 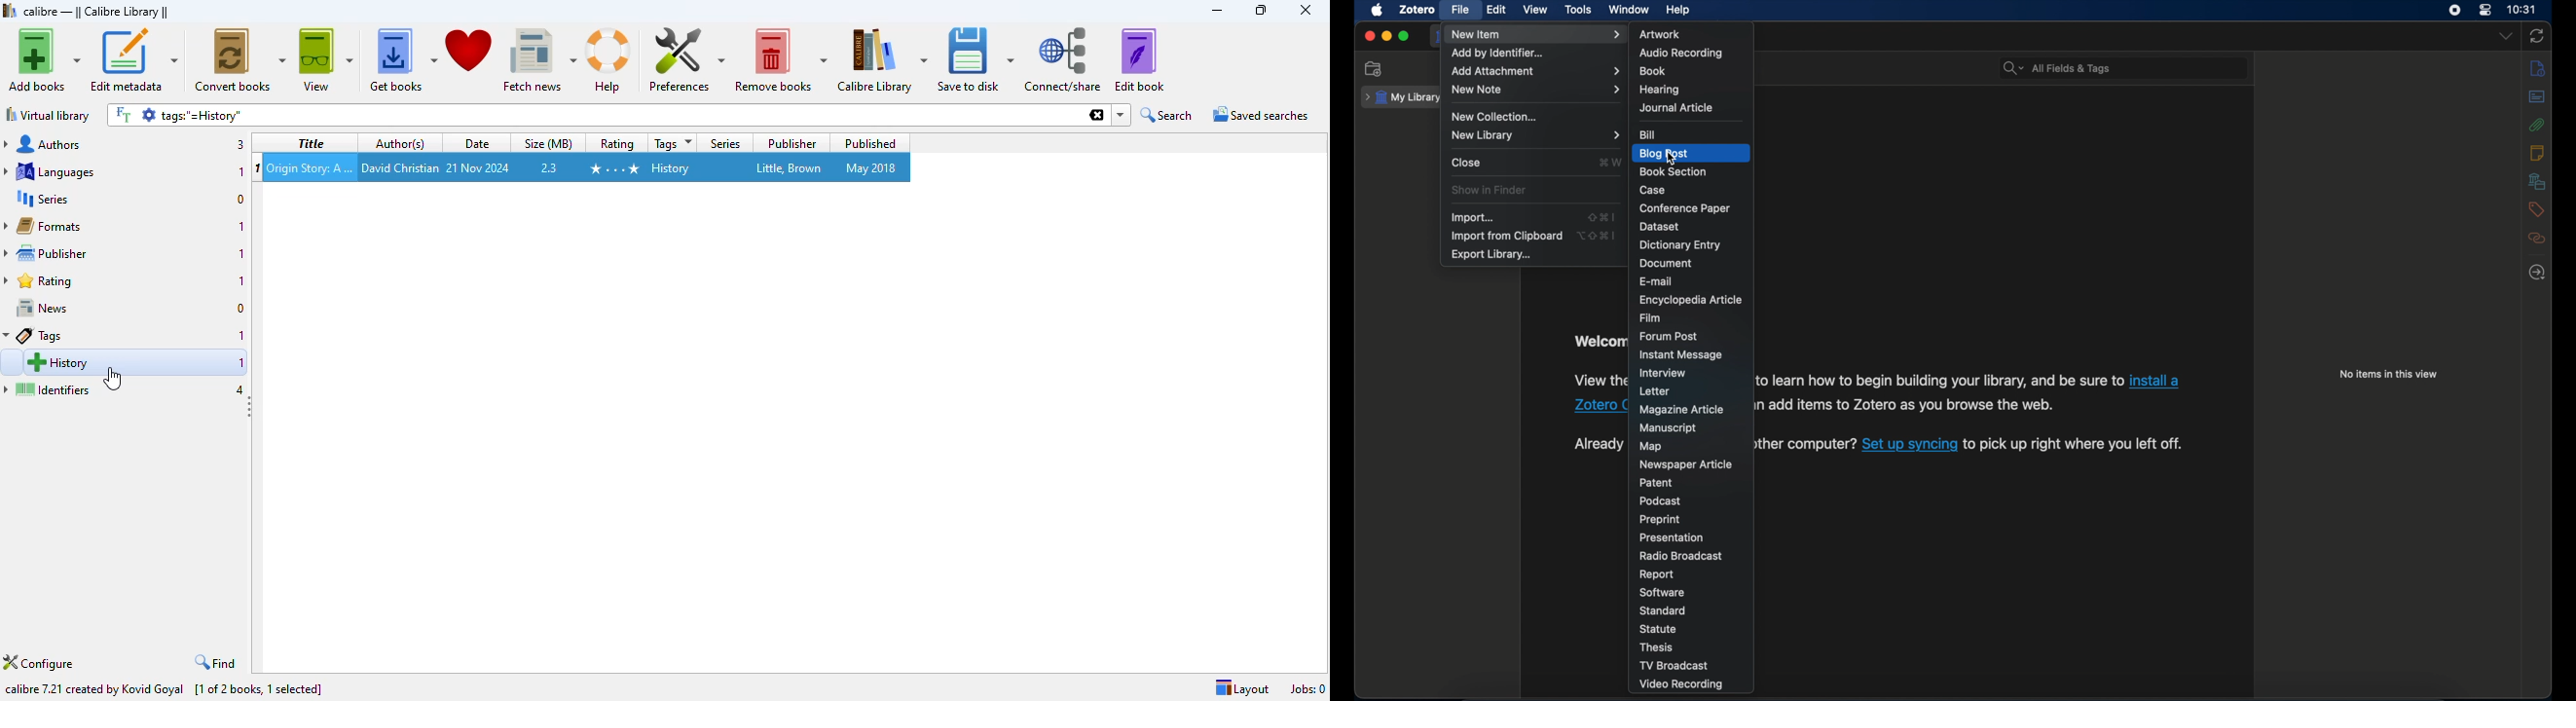 I want to click on dropdown, so click(x=2505, y=36).